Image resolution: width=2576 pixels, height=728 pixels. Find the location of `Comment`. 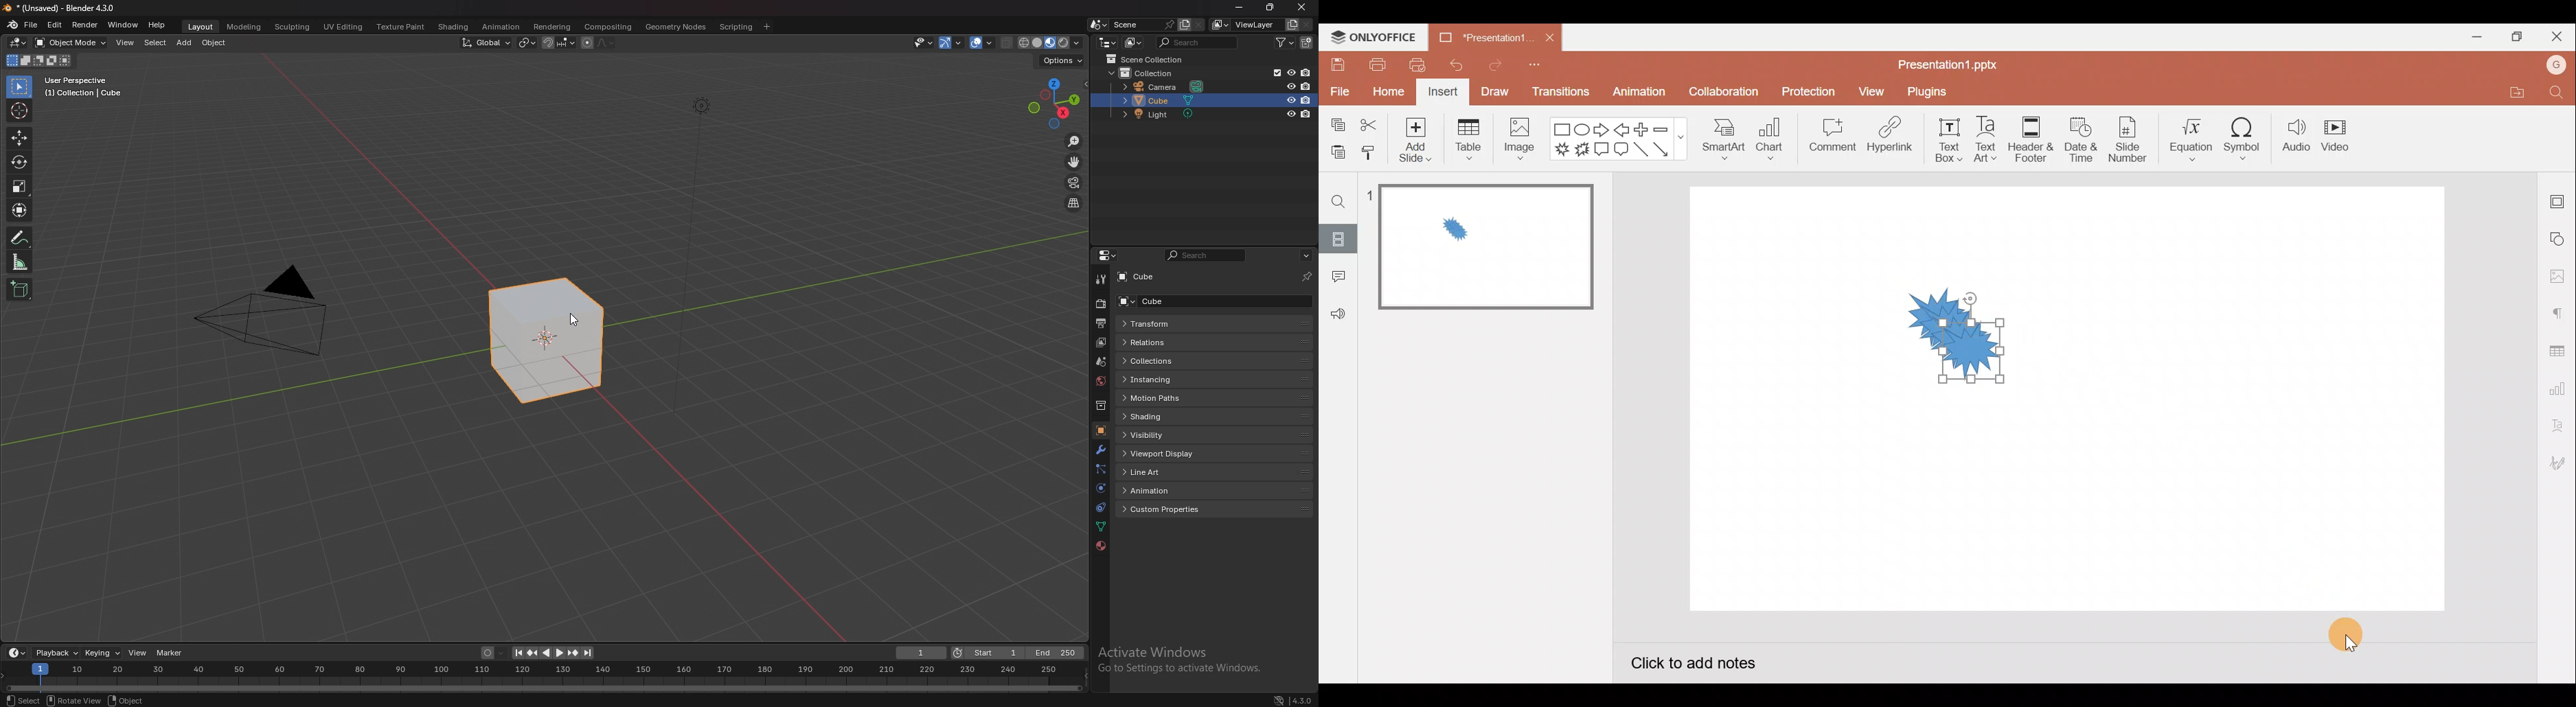

Comment is located at coordinates (1338, 277).